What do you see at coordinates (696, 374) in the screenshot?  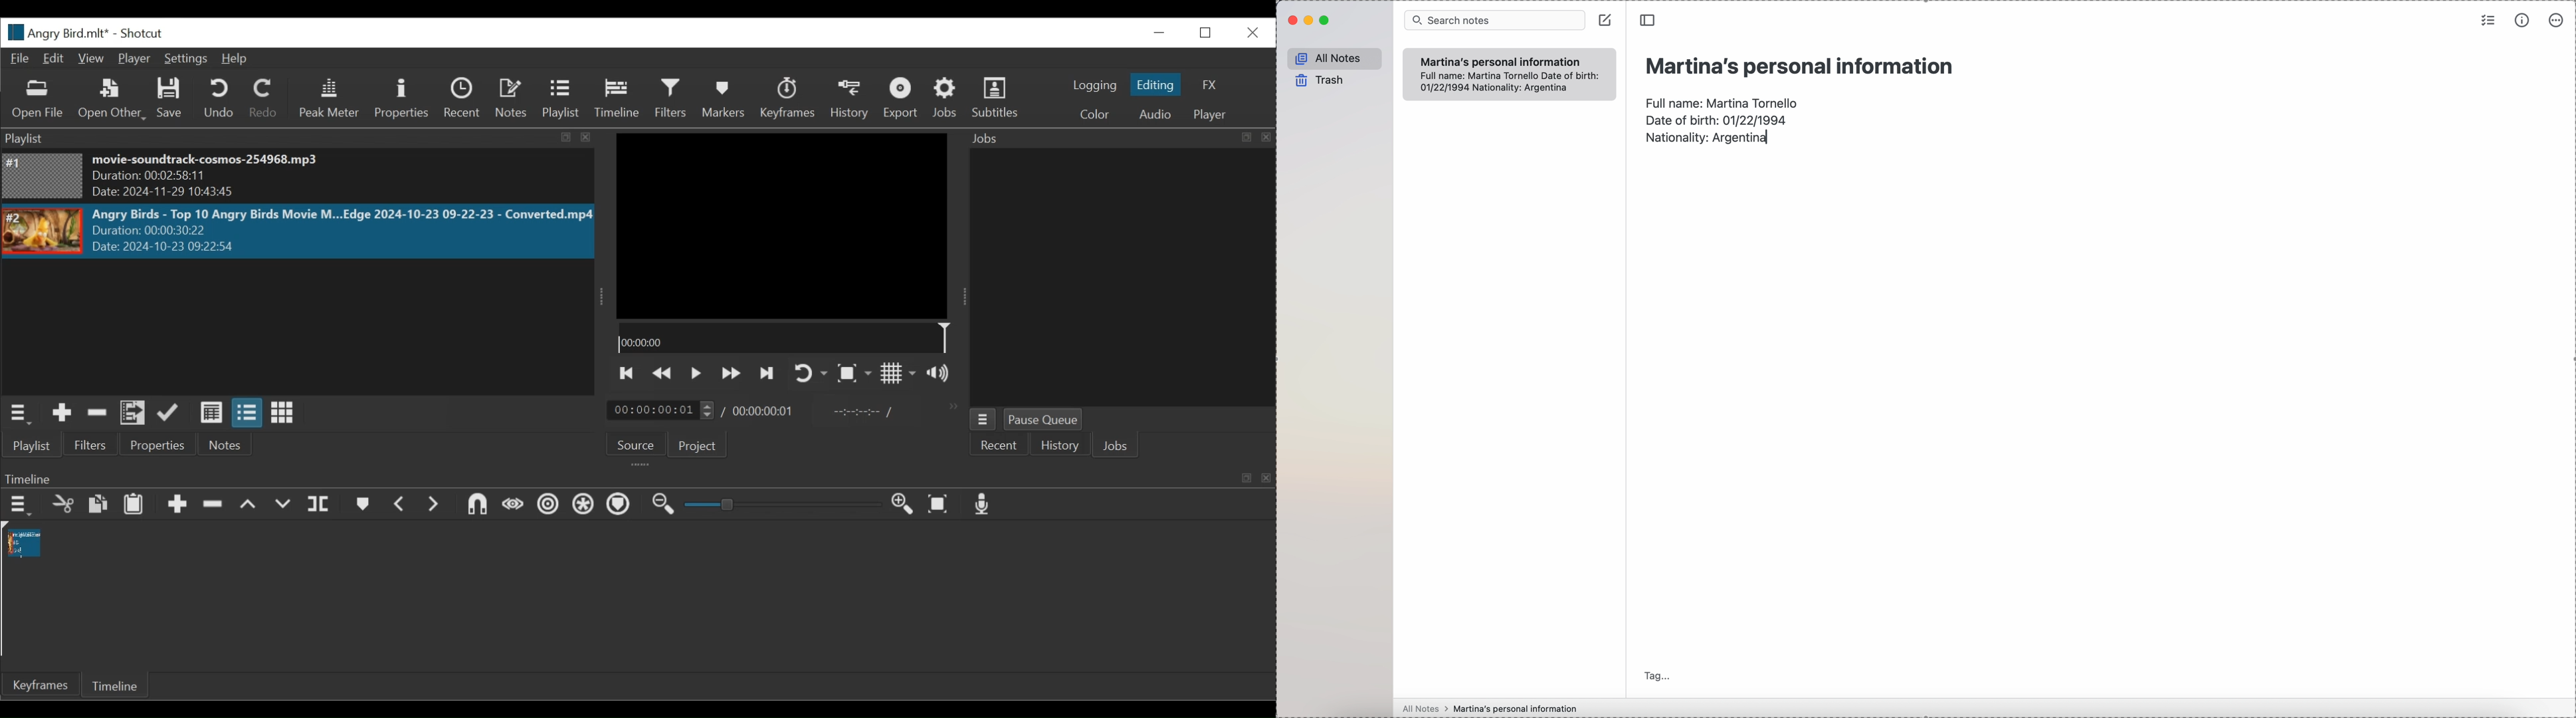 I see `Toggle play or pause` at bounding box center [696, 374].